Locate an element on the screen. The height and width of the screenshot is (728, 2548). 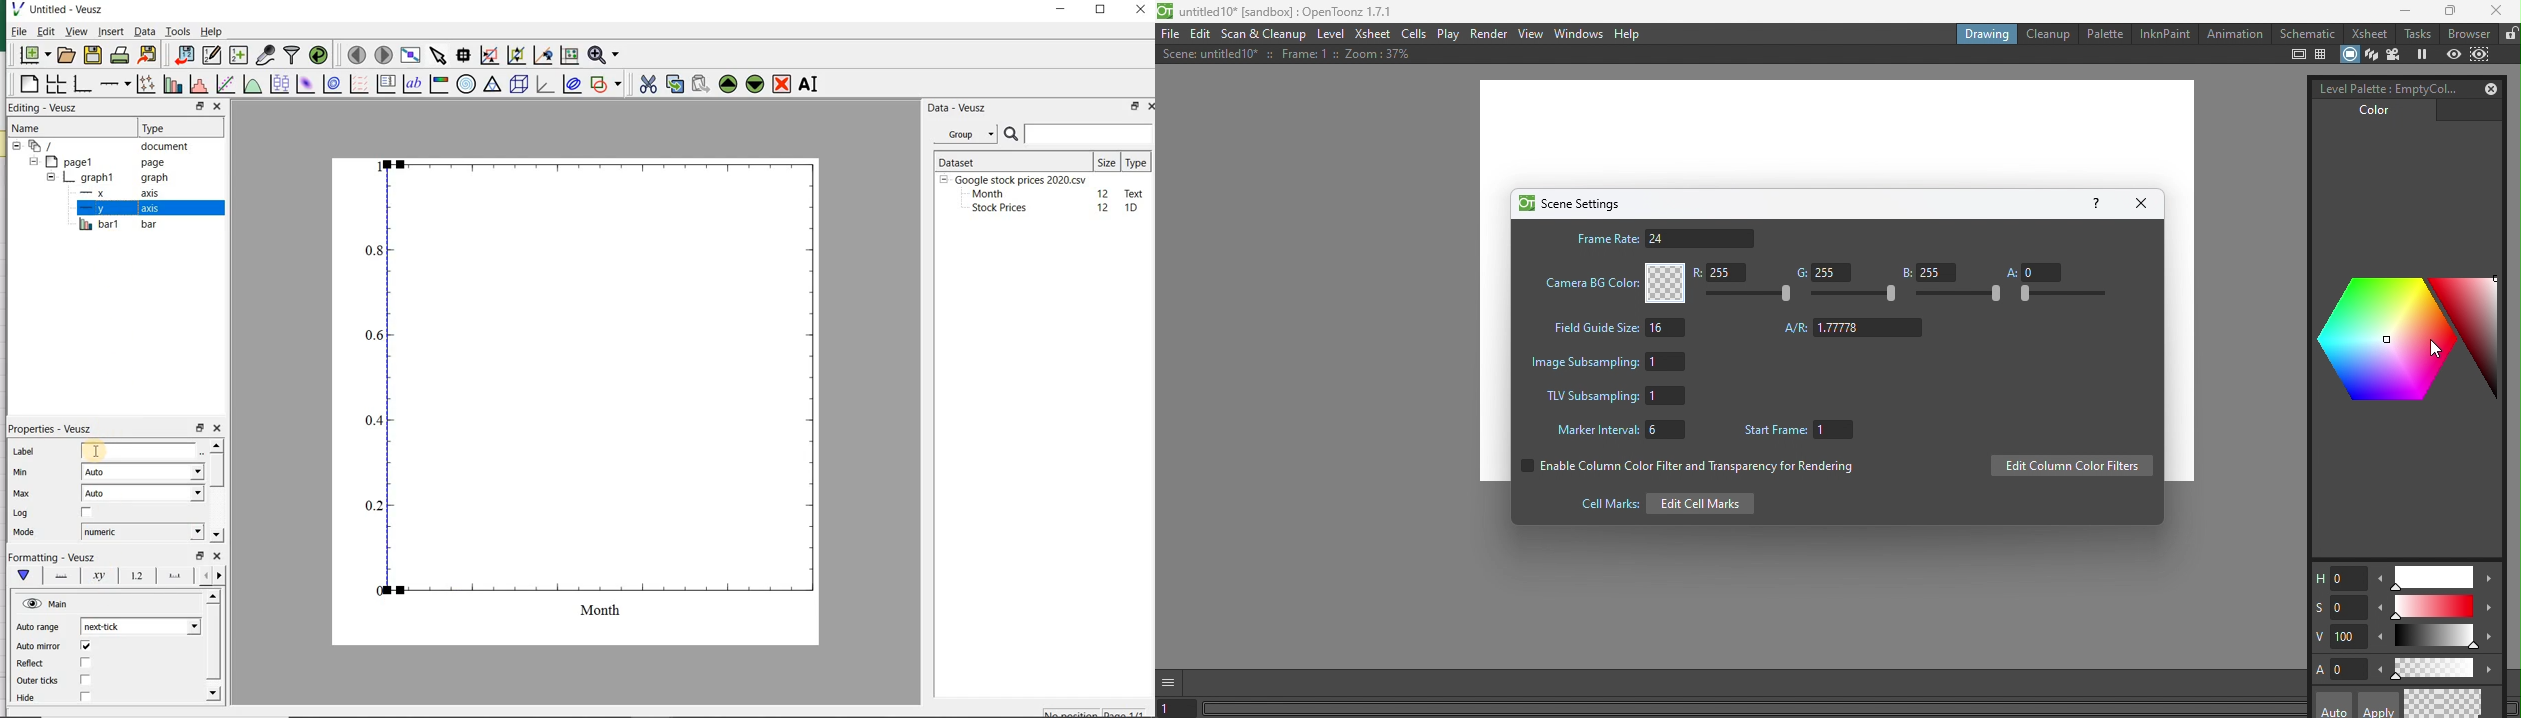
Edit cell marks is located at coordinates (1661, 503).